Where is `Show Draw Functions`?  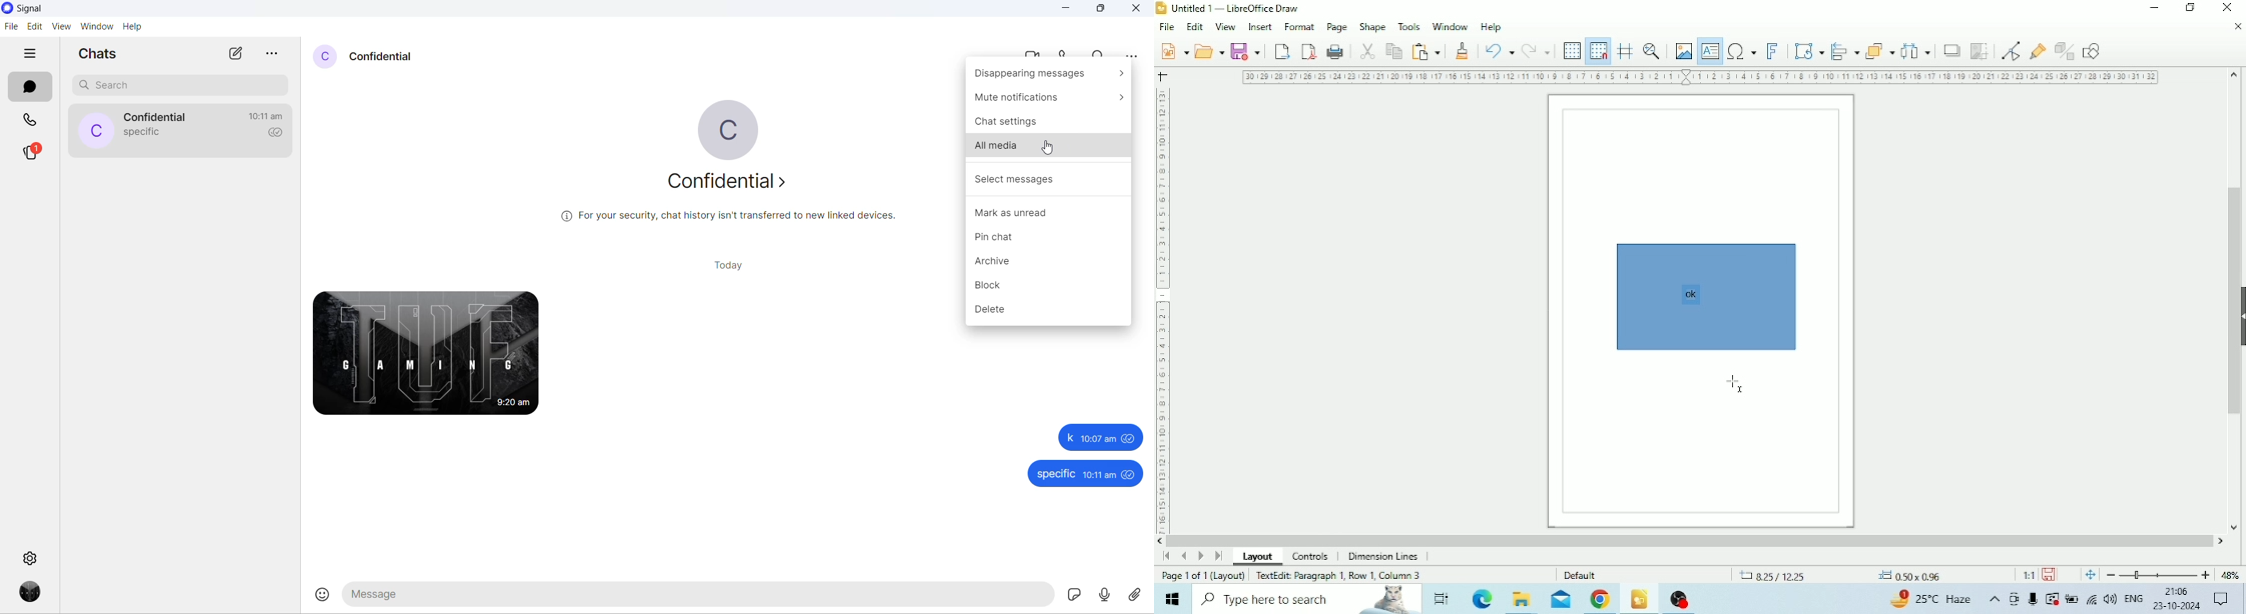
Show Draw Functions is located at coordinates (2094, 52).